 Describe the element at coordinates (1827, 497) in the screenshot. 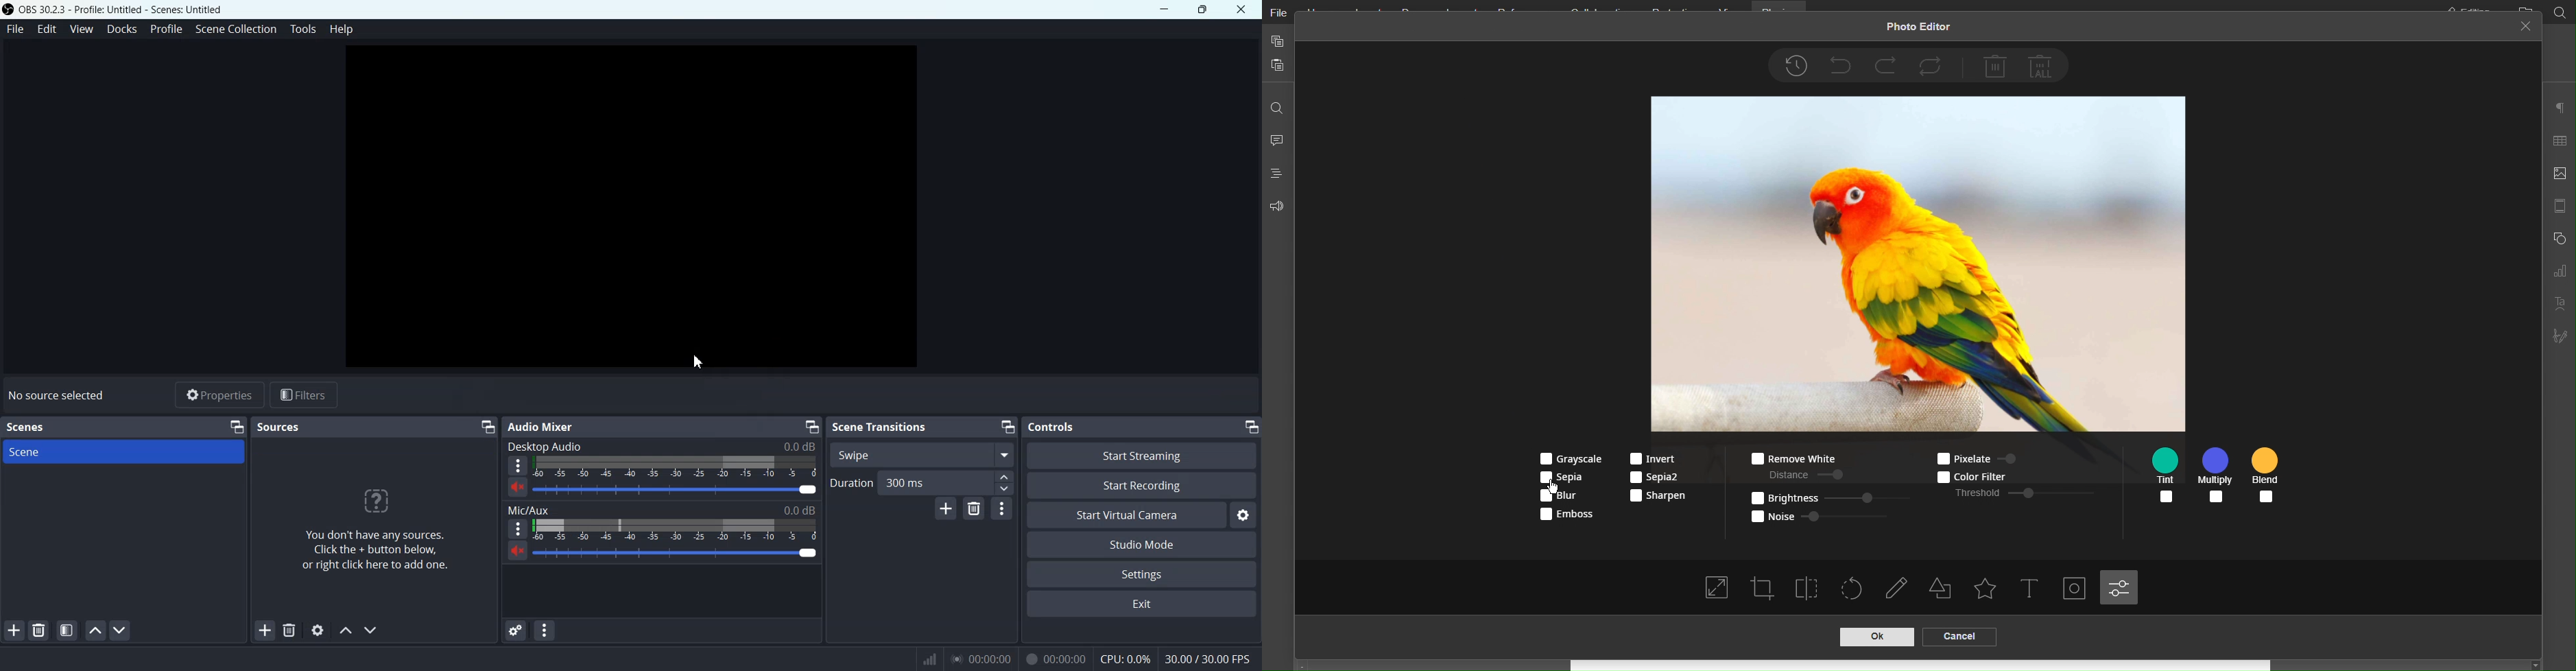

I see `Brightness` at that location.